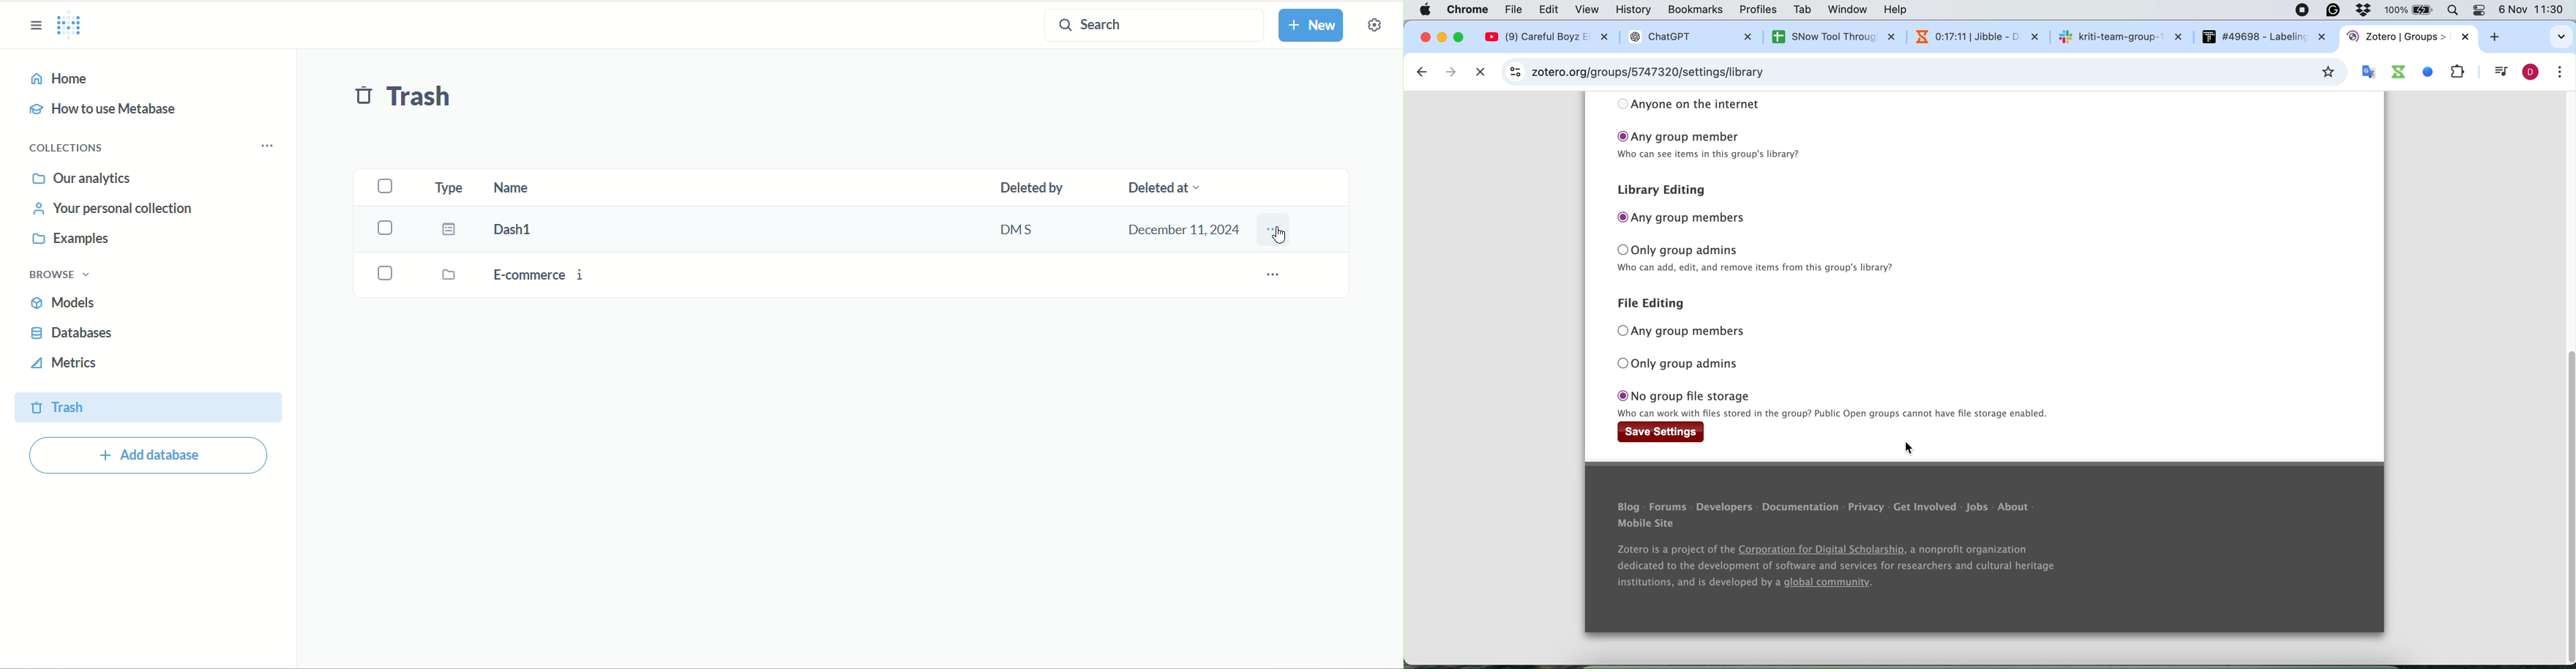 Image resolution: width=2576 pixels, height=672 pixels. I want to click on window, so click(1849, 10).